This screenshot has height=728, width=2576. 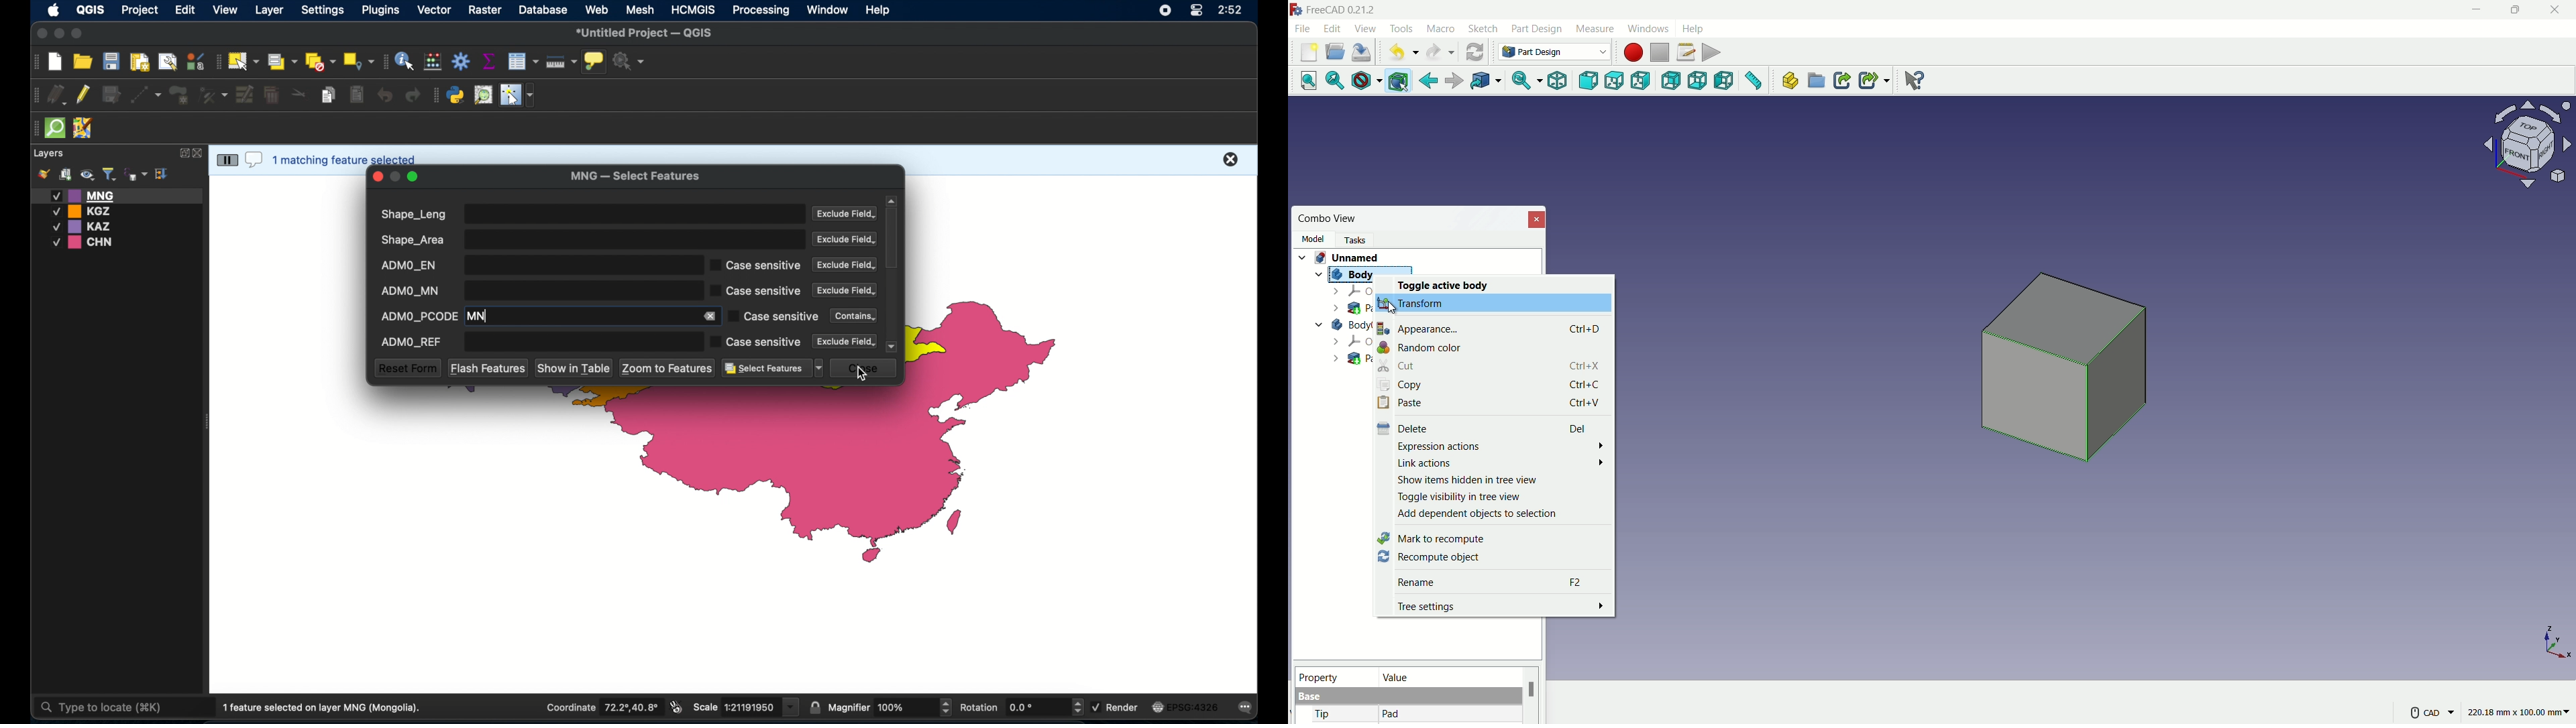 I want to click on Paste Ctrl+V, so click(x=1493, y=401).